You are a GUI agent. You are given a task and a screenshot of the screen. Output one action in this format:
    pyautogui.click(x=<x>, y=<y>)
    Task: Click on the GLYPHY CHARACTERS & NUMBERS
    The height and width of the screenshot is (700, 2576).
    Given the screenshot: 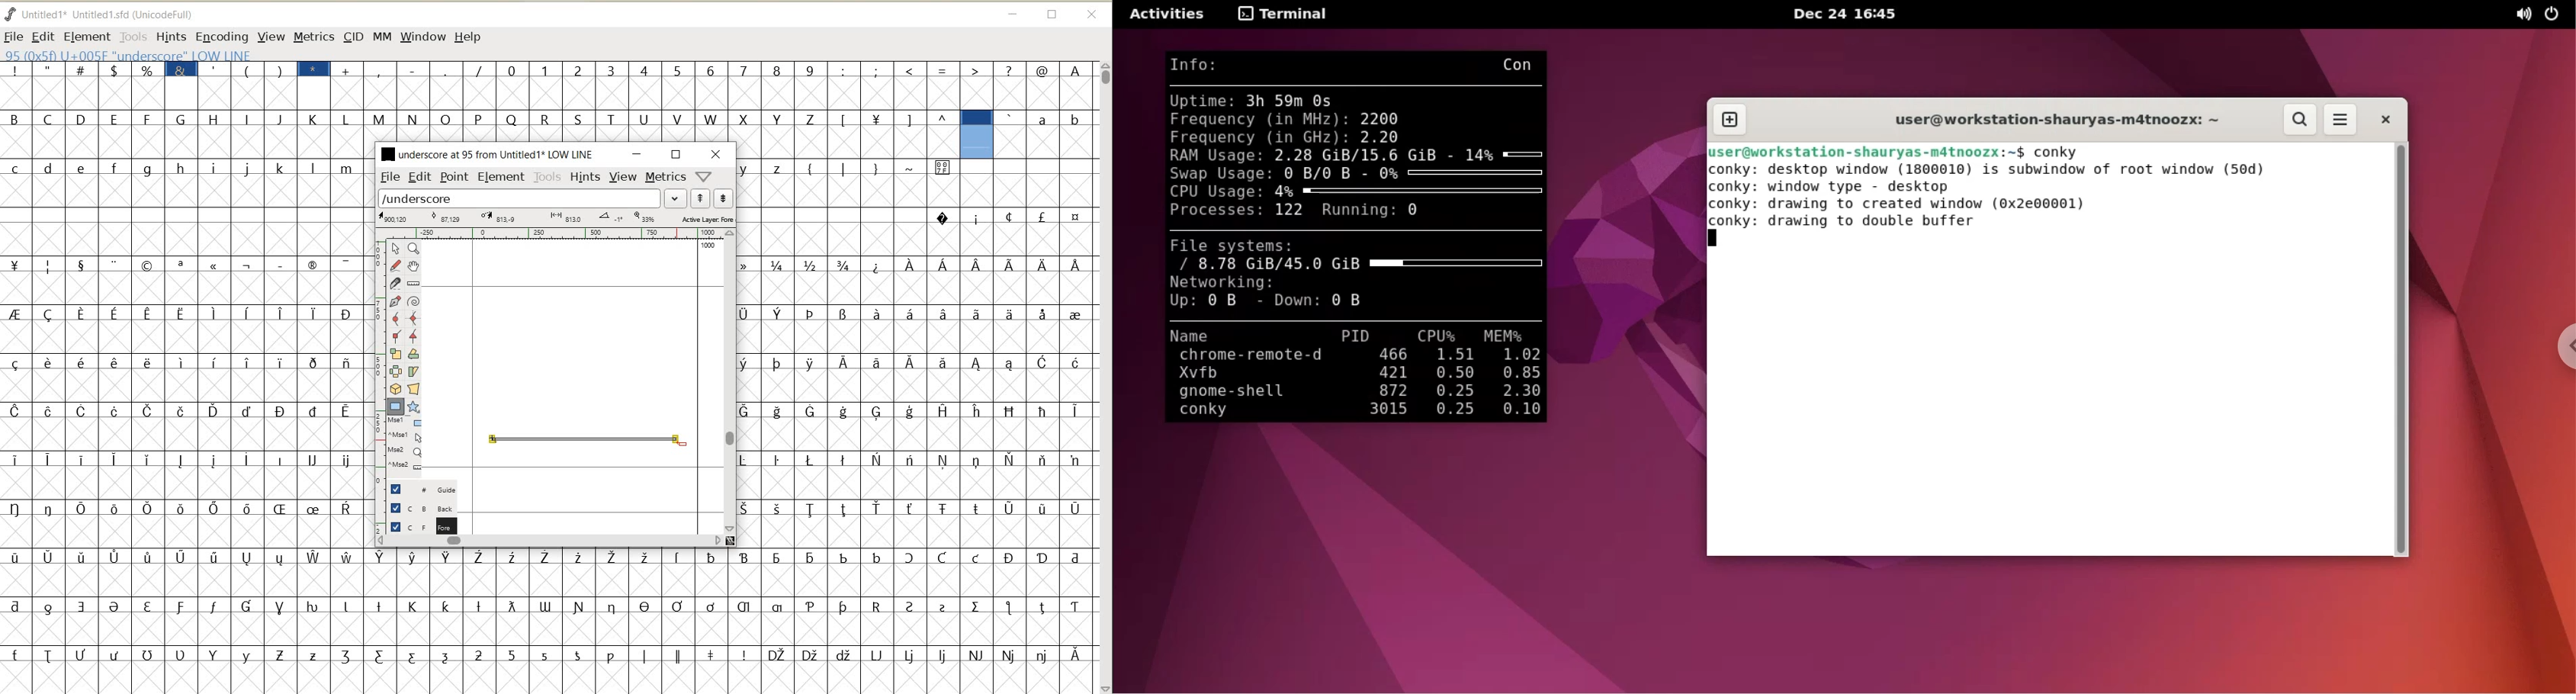 What is the action you would take?
    pyautogui.click(x=550, y=614)
    